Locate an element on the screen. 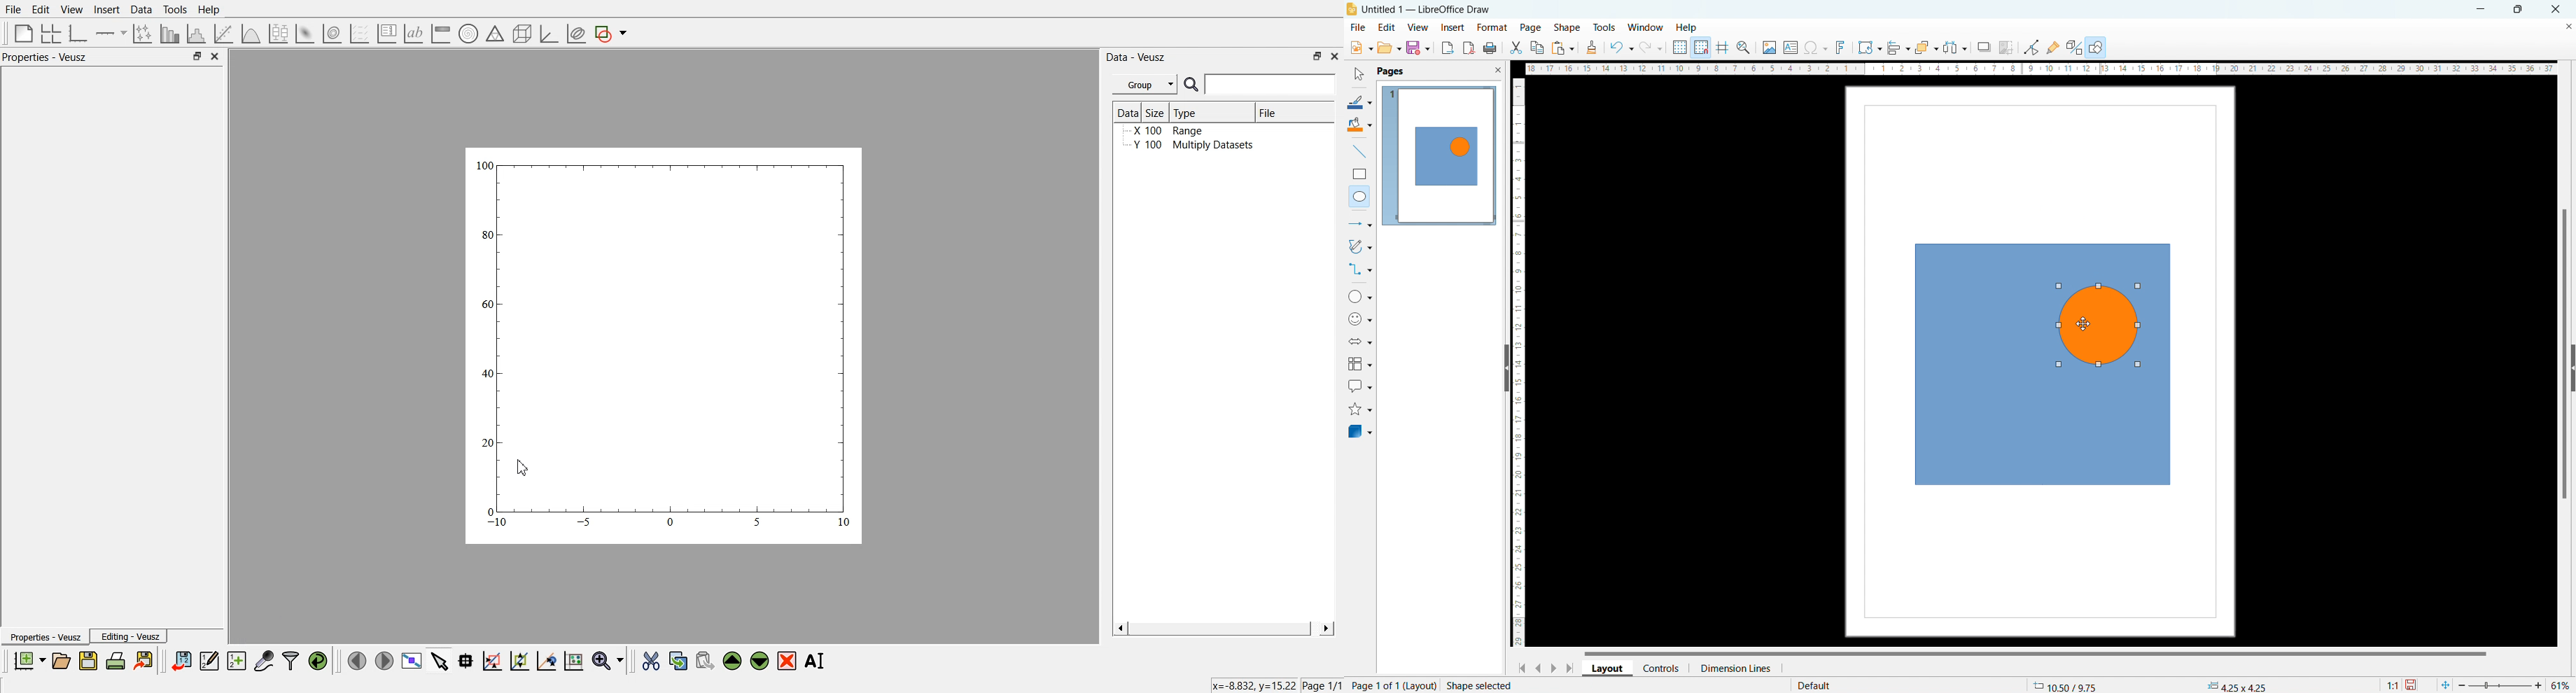 The width and height of the screenshot is (2576, 700). Rename the selected widgets is located at coordinates (818, 661).